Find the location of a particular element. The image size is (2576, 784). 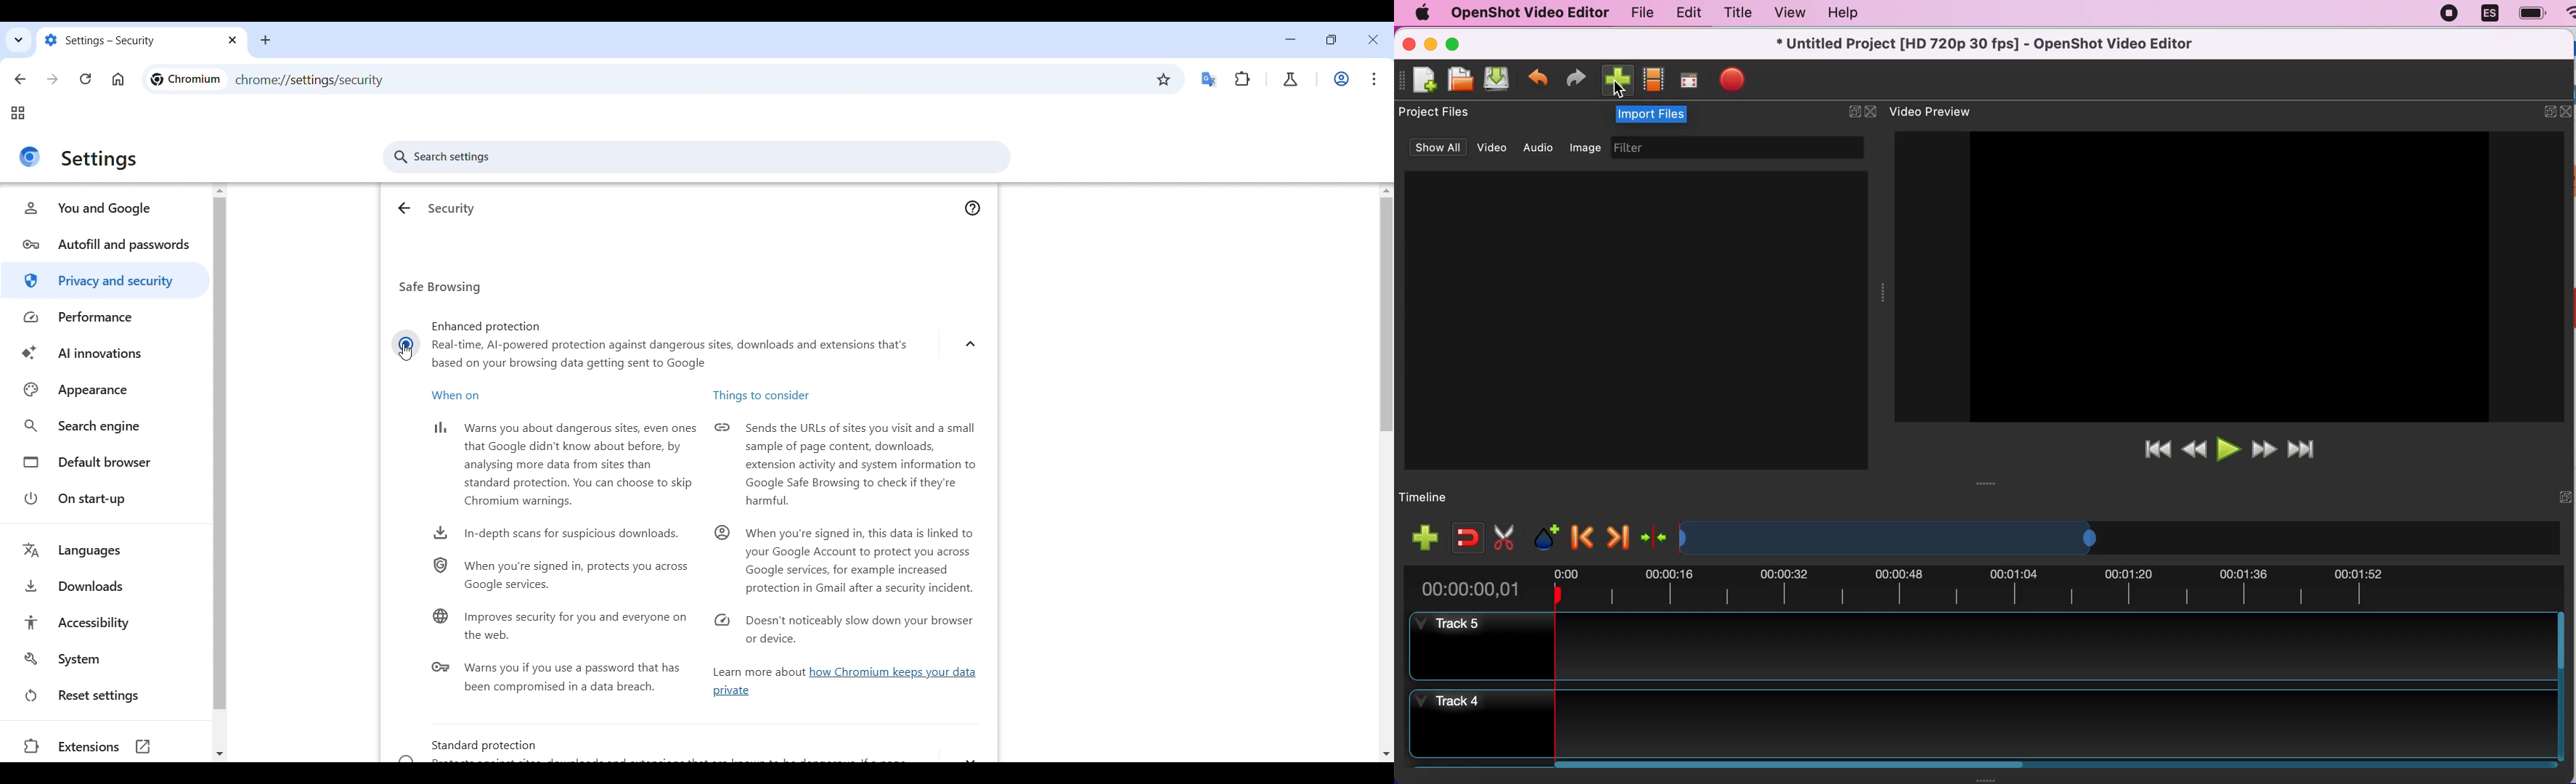

Safe Browsing is located at coordinates (443, 287).